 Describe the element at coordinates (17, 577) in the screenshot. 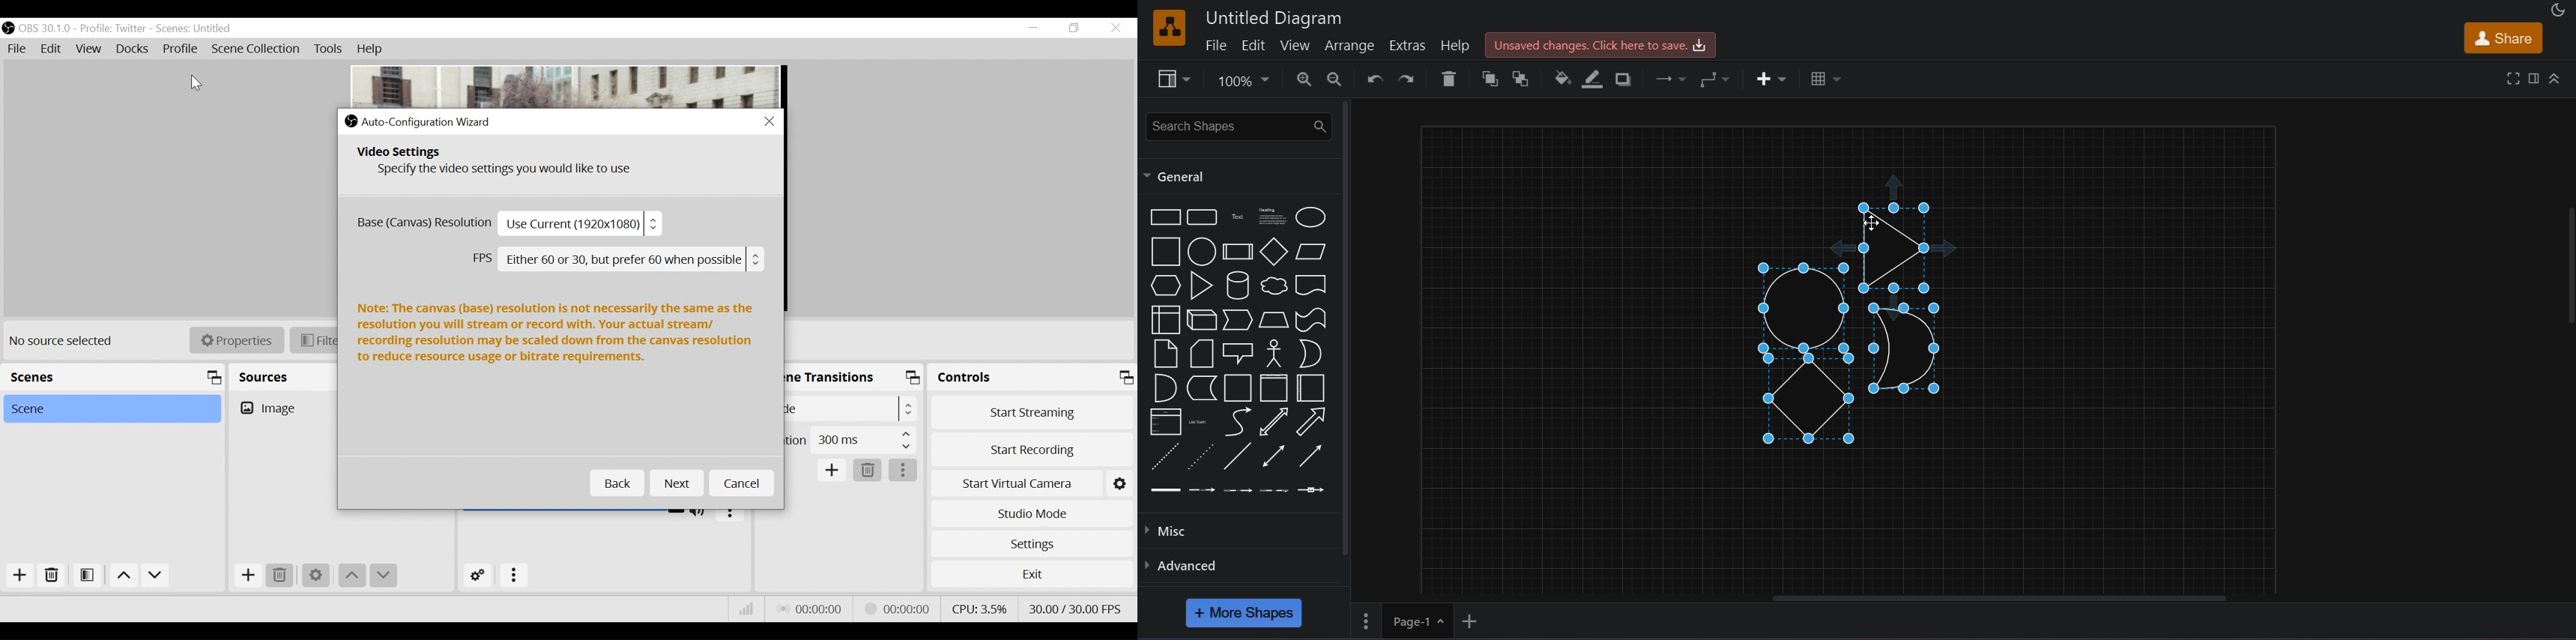

I see `Add` at that location.